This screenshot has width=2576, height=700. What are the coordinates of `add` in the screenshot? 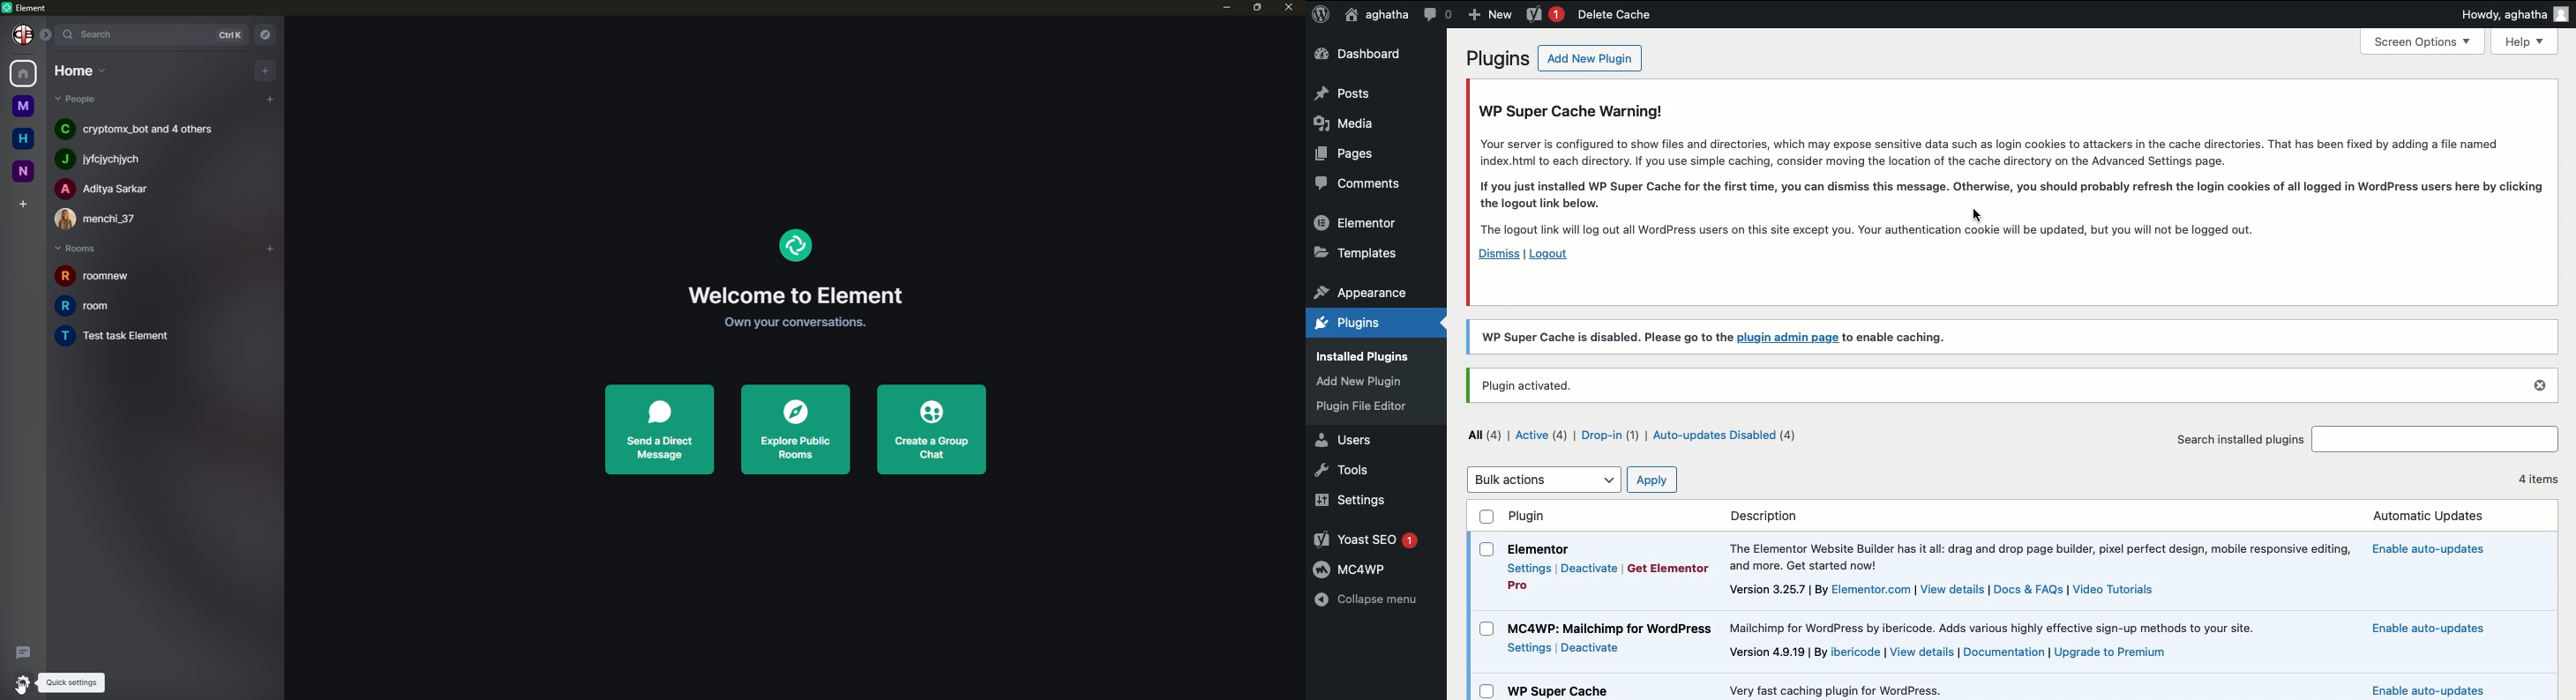 It's located at (271, 247).